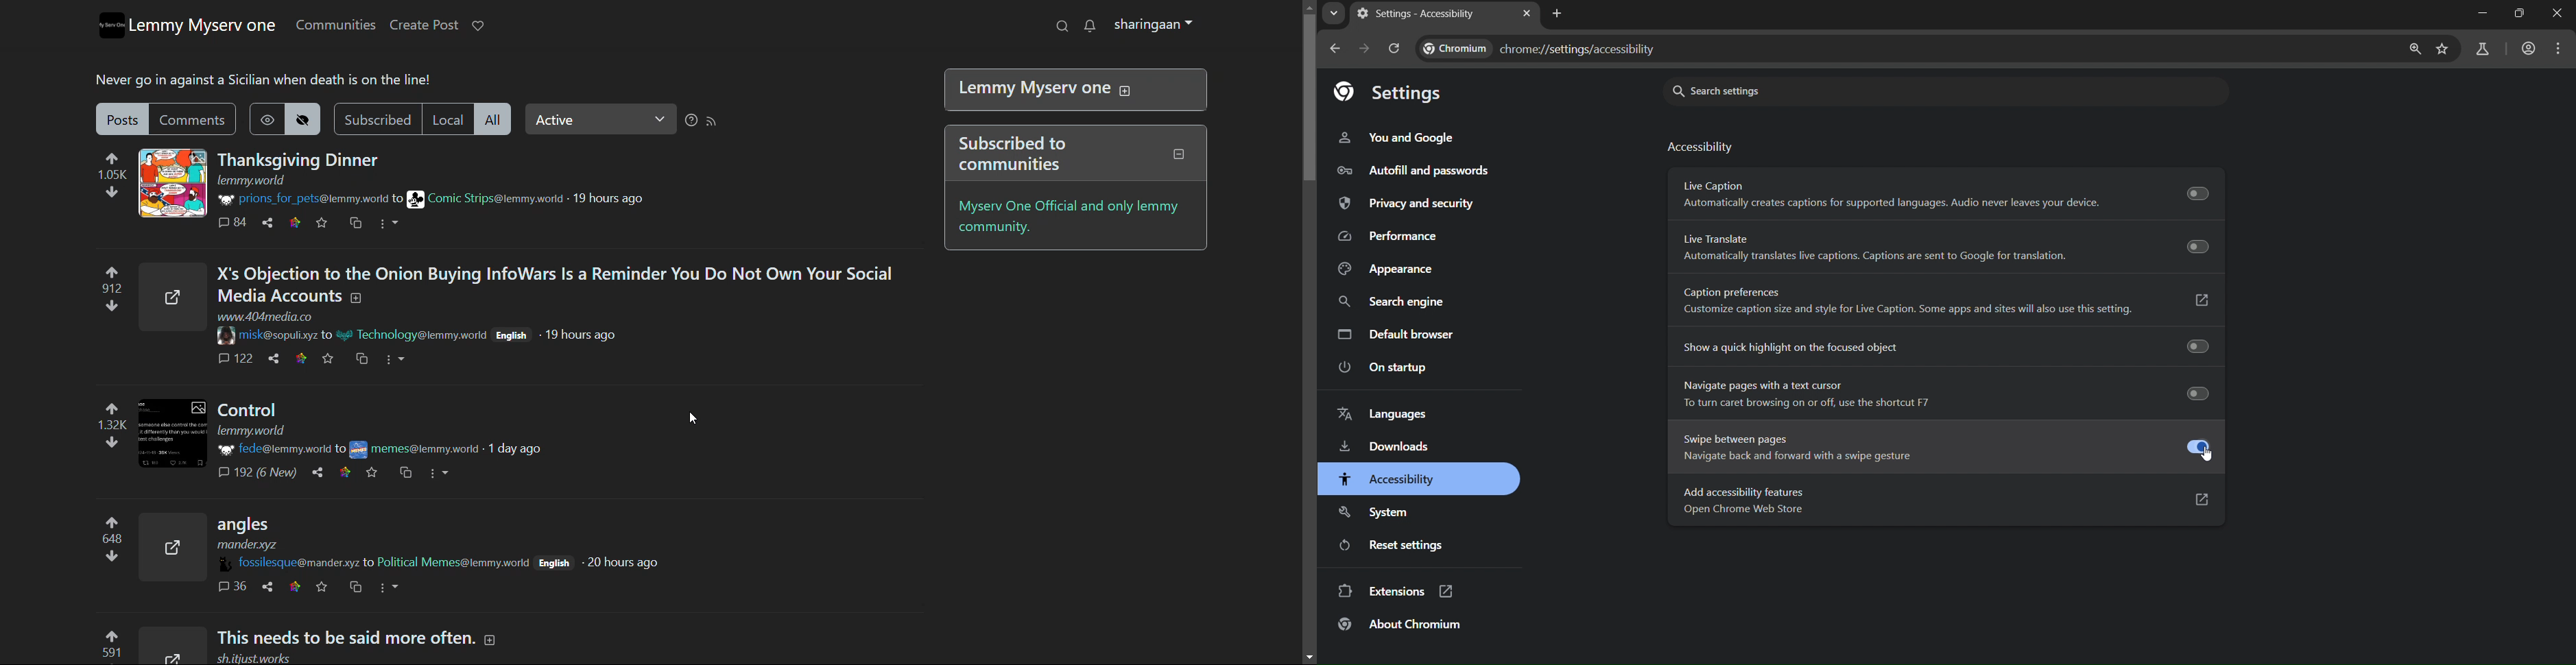  What do you see at coordinates (374, 472) in the screenshot?
I see `favorites` at bounding box center [374, 472].